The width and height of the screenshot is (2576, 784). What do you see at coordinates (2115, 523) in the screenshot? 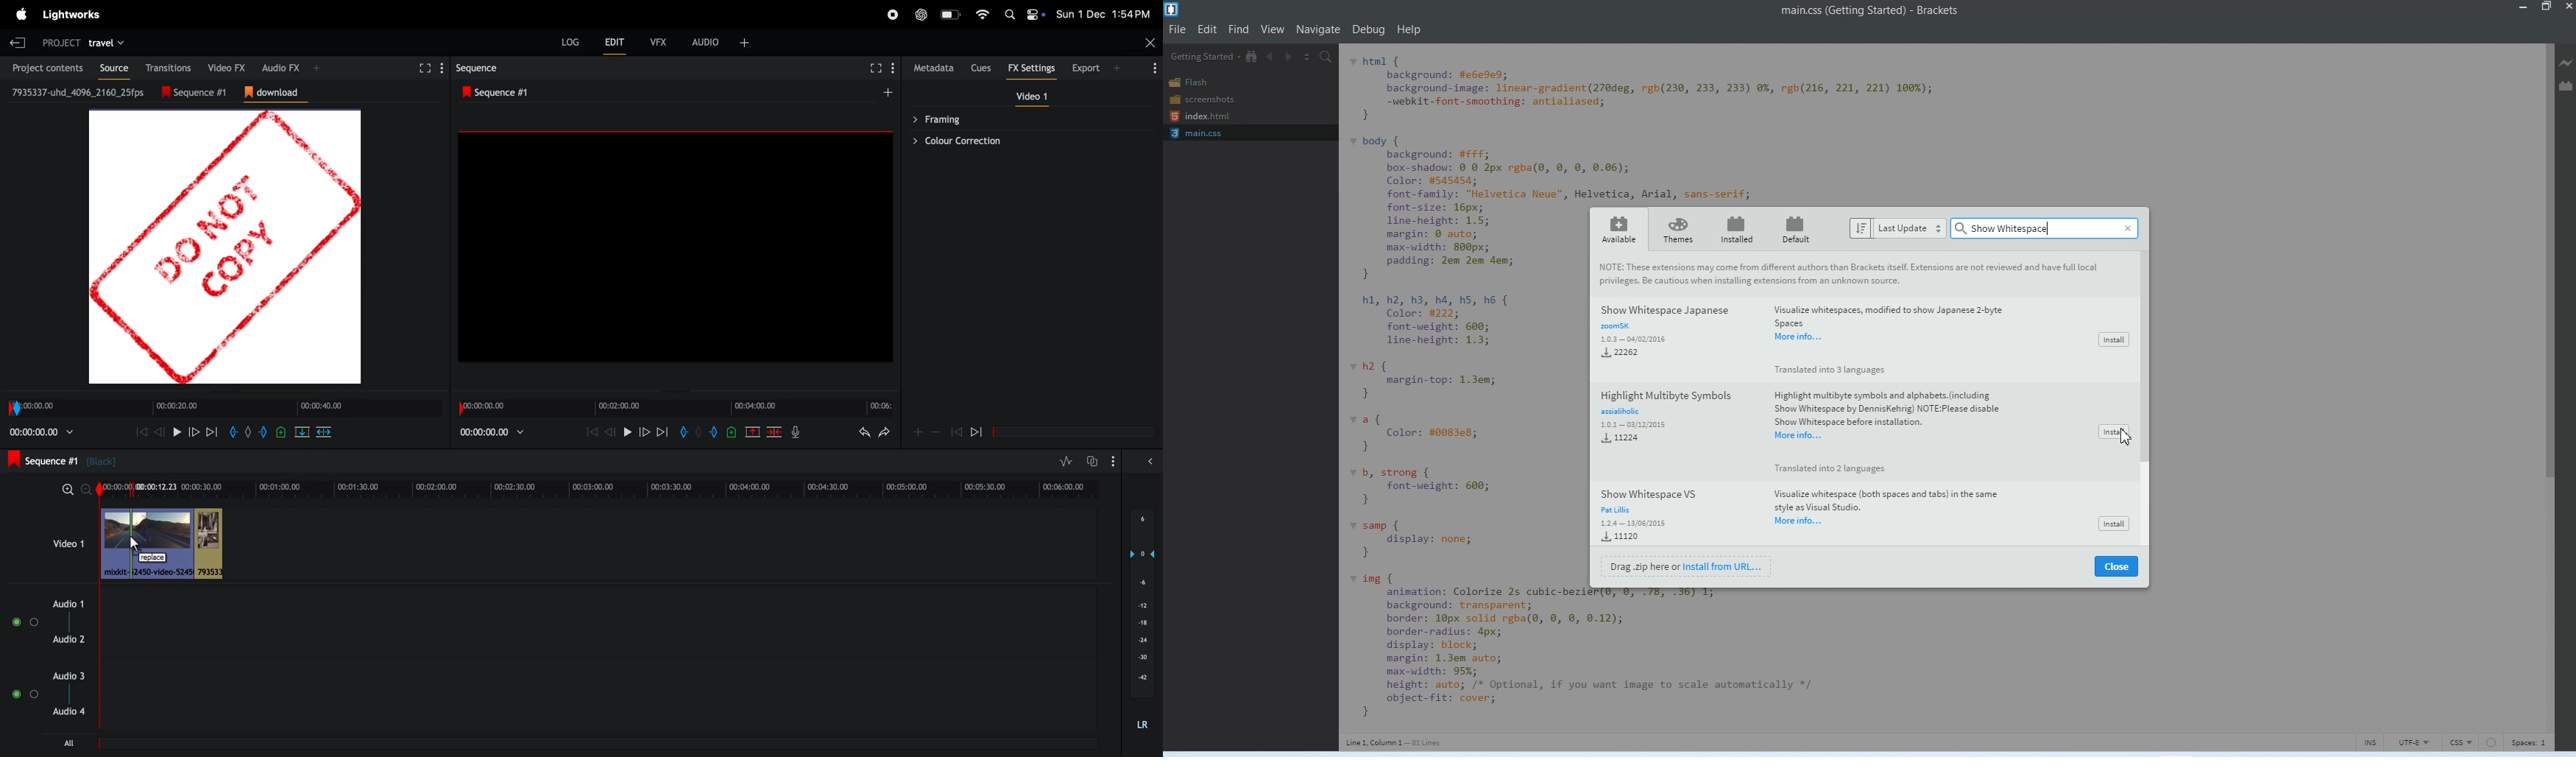
I see `Install` at bounding box center [2115, 523].